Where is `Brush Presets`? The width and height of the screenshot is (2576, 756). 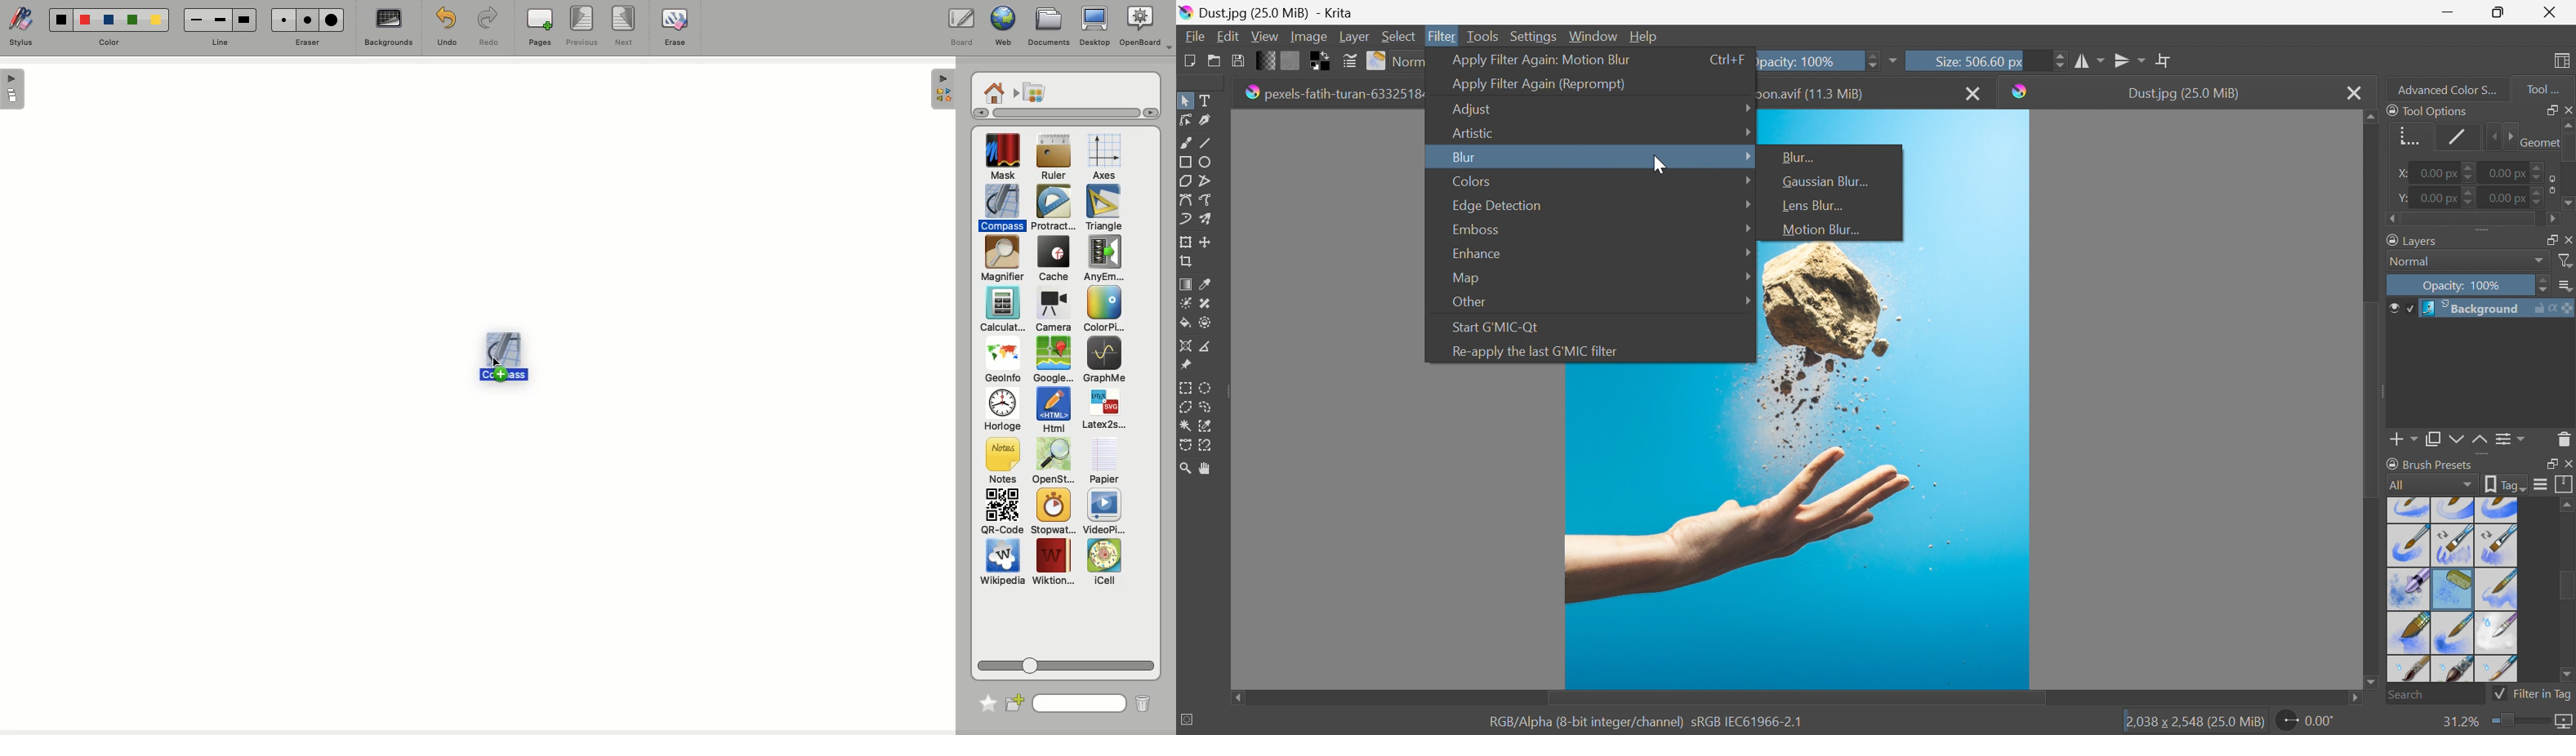 Brush Presets is located at coordinates (2430, 464).